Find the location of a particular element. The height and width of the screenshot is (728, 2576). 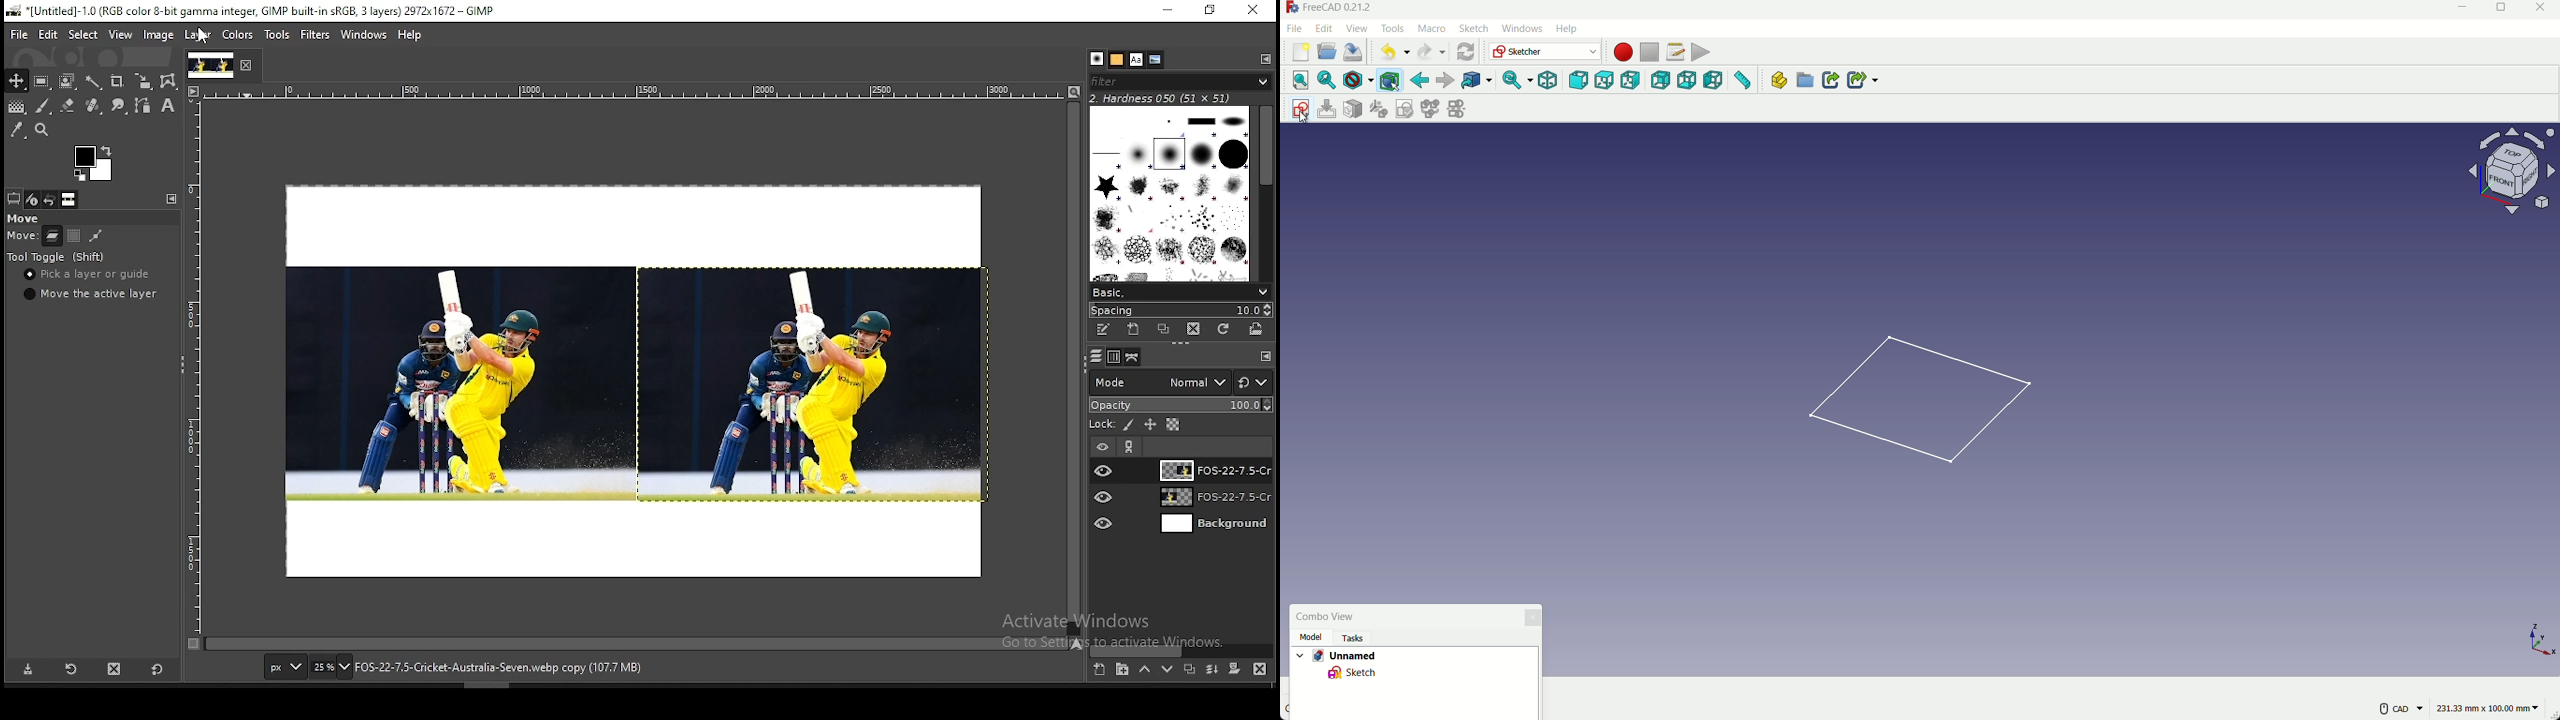

stop macros is located at coordinates (1649, 53).